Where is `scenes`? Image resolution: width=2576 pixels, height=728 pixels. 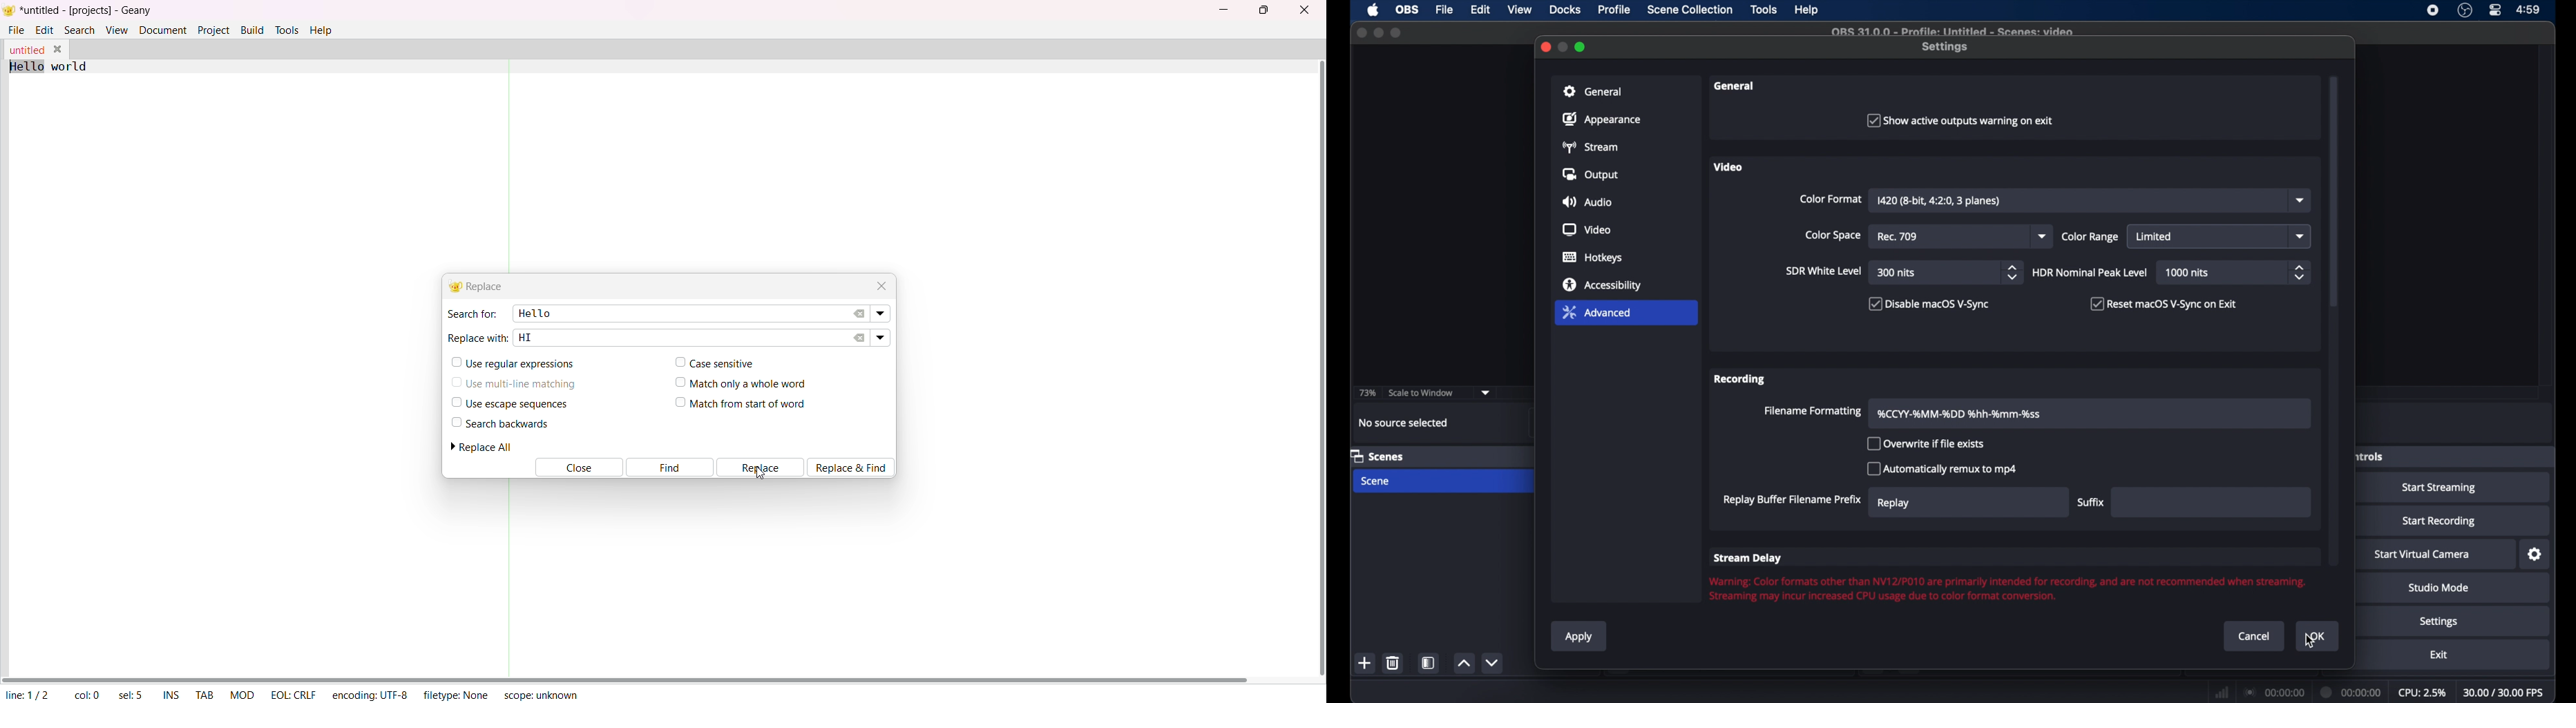 scenes is located at coordinates (1378, 457).